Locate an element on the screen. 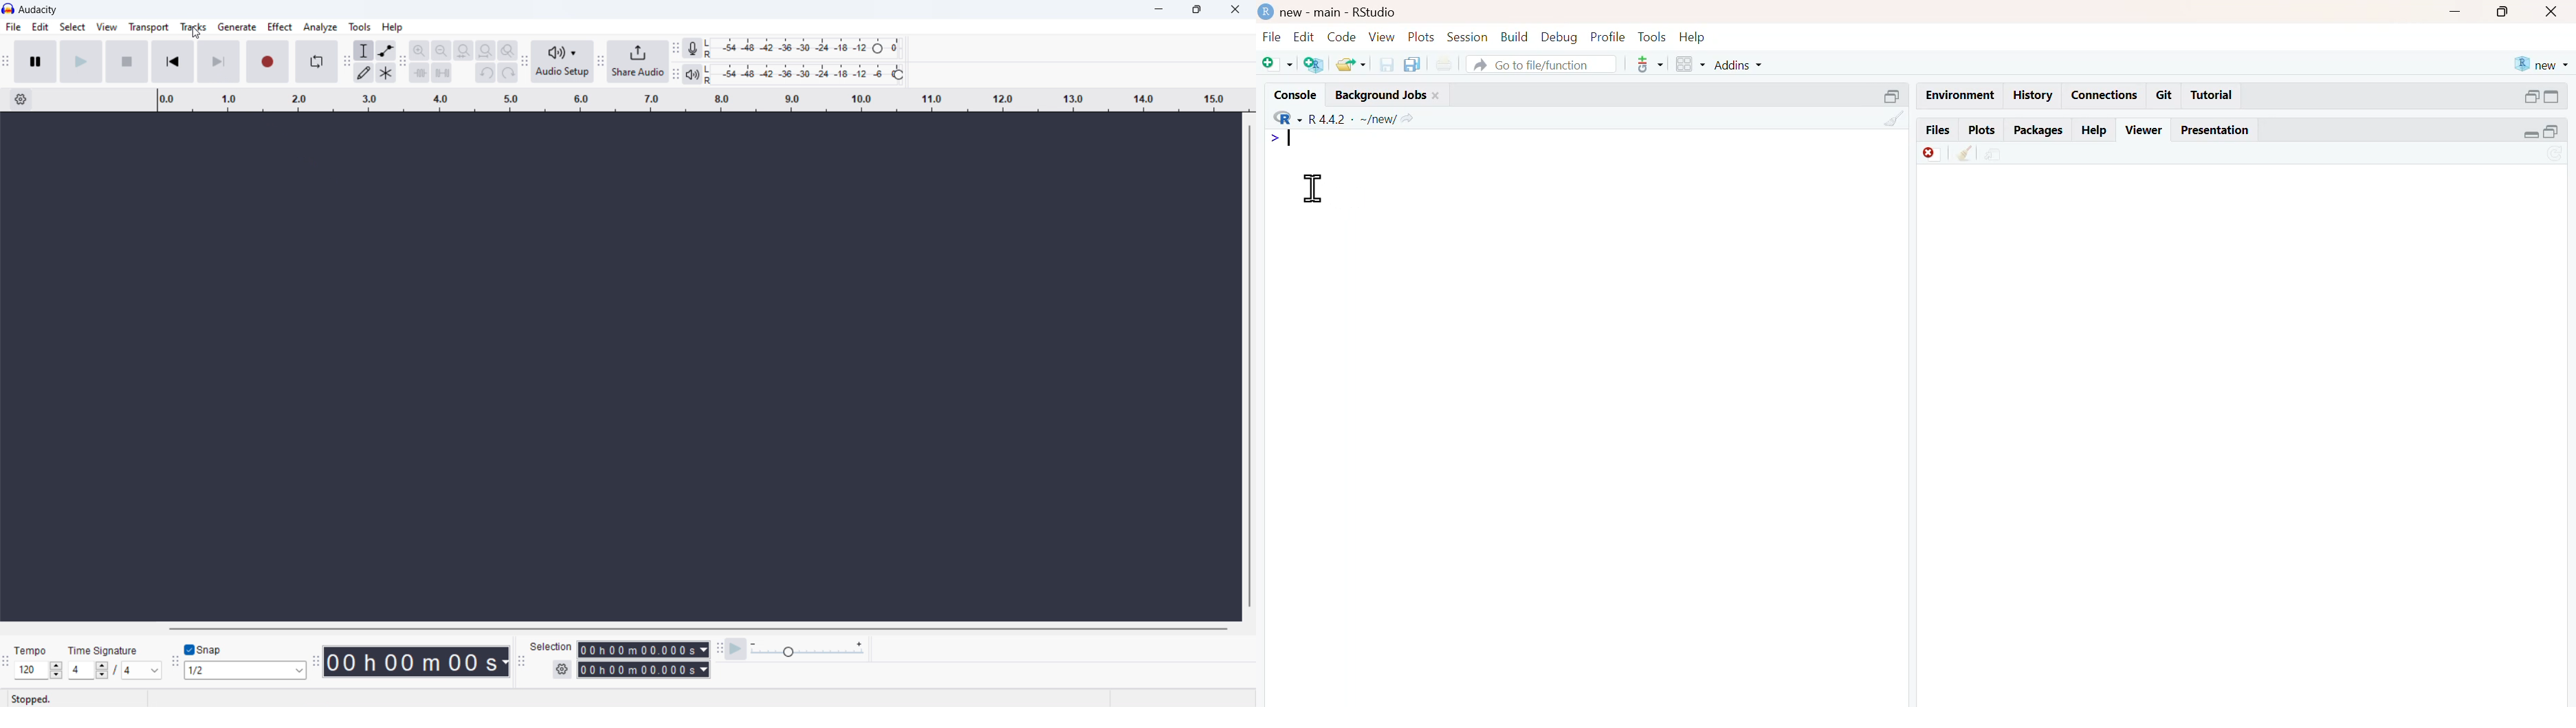 The width and height of the screenshot is (2576, 728). multi tool is located at coordinates (385, 73).